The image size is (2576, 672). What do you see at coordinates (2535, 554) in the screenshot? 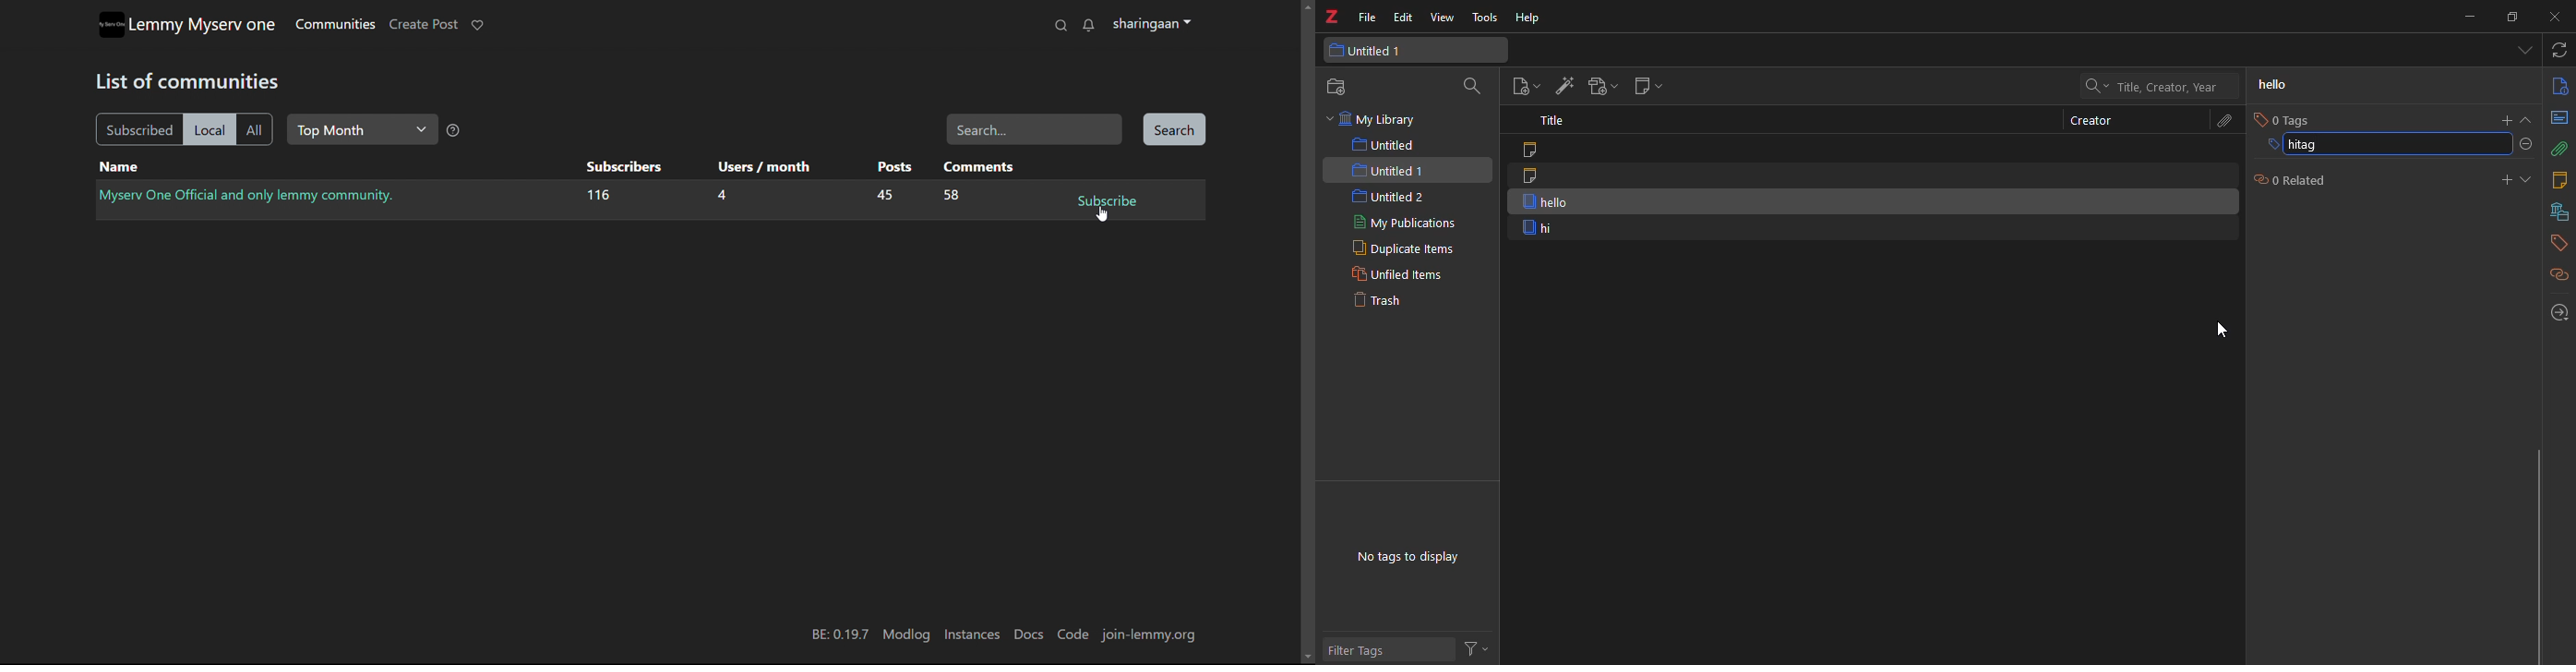
I see `slidebar` at bounding box center [2535, 554].